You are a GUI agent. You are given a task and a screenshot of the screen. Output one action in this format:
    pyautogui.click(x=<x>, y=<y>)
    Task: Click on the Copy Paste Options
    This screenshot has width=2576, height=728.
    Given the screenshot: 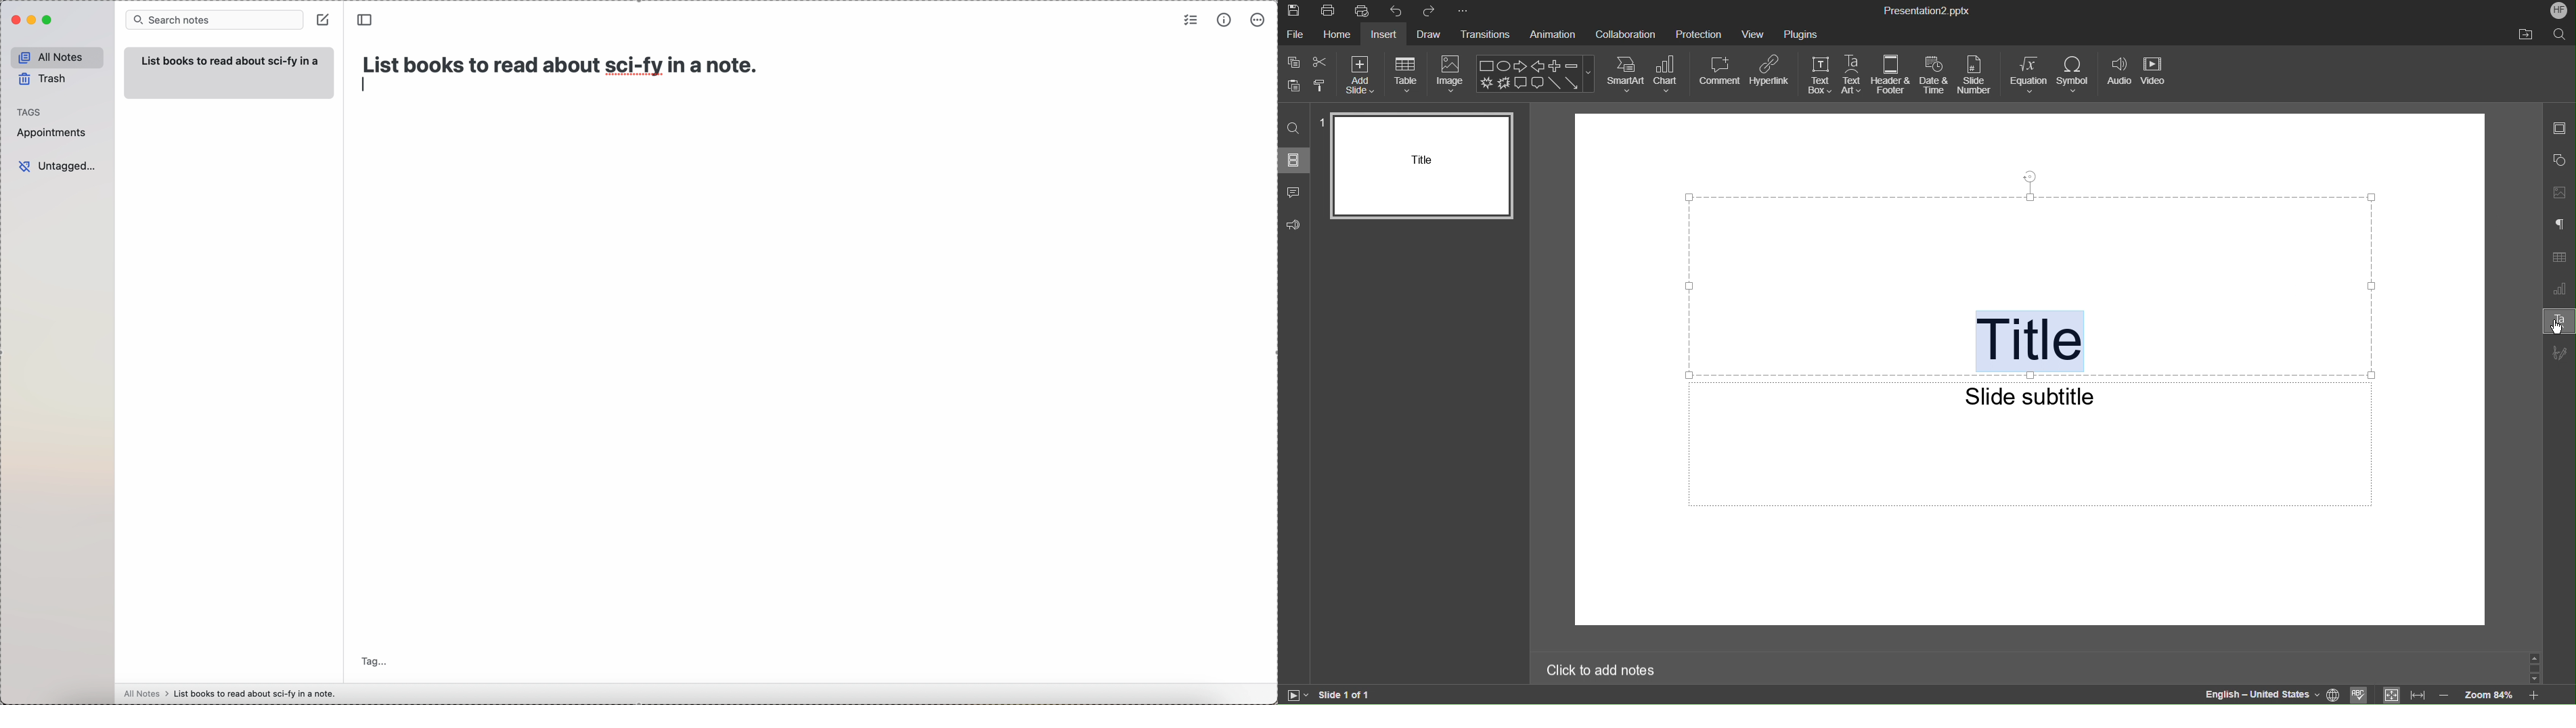 What is the action you would take?
    pyautogui.click(x=1306, y=75)
    